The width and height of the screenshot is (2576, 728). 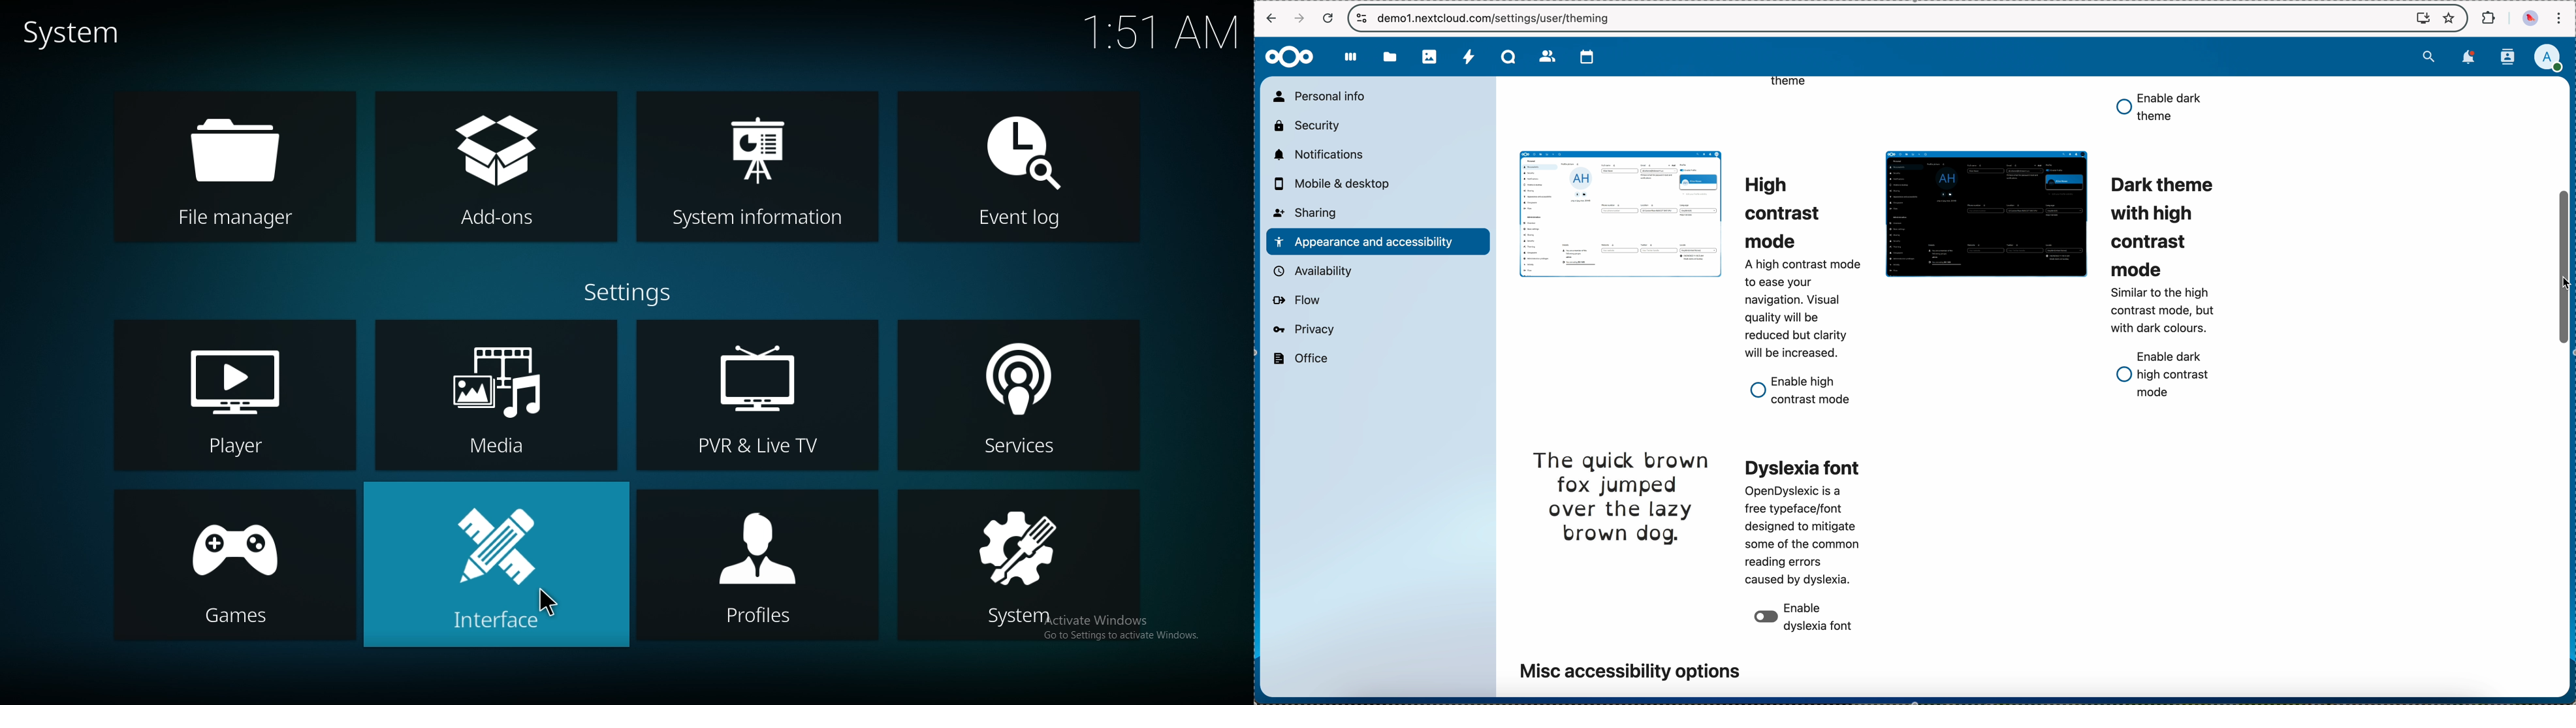 What do you see at coordinates (2467, 59) in the screenshot?
I see `notifications` at bounding box center [2467, 59].